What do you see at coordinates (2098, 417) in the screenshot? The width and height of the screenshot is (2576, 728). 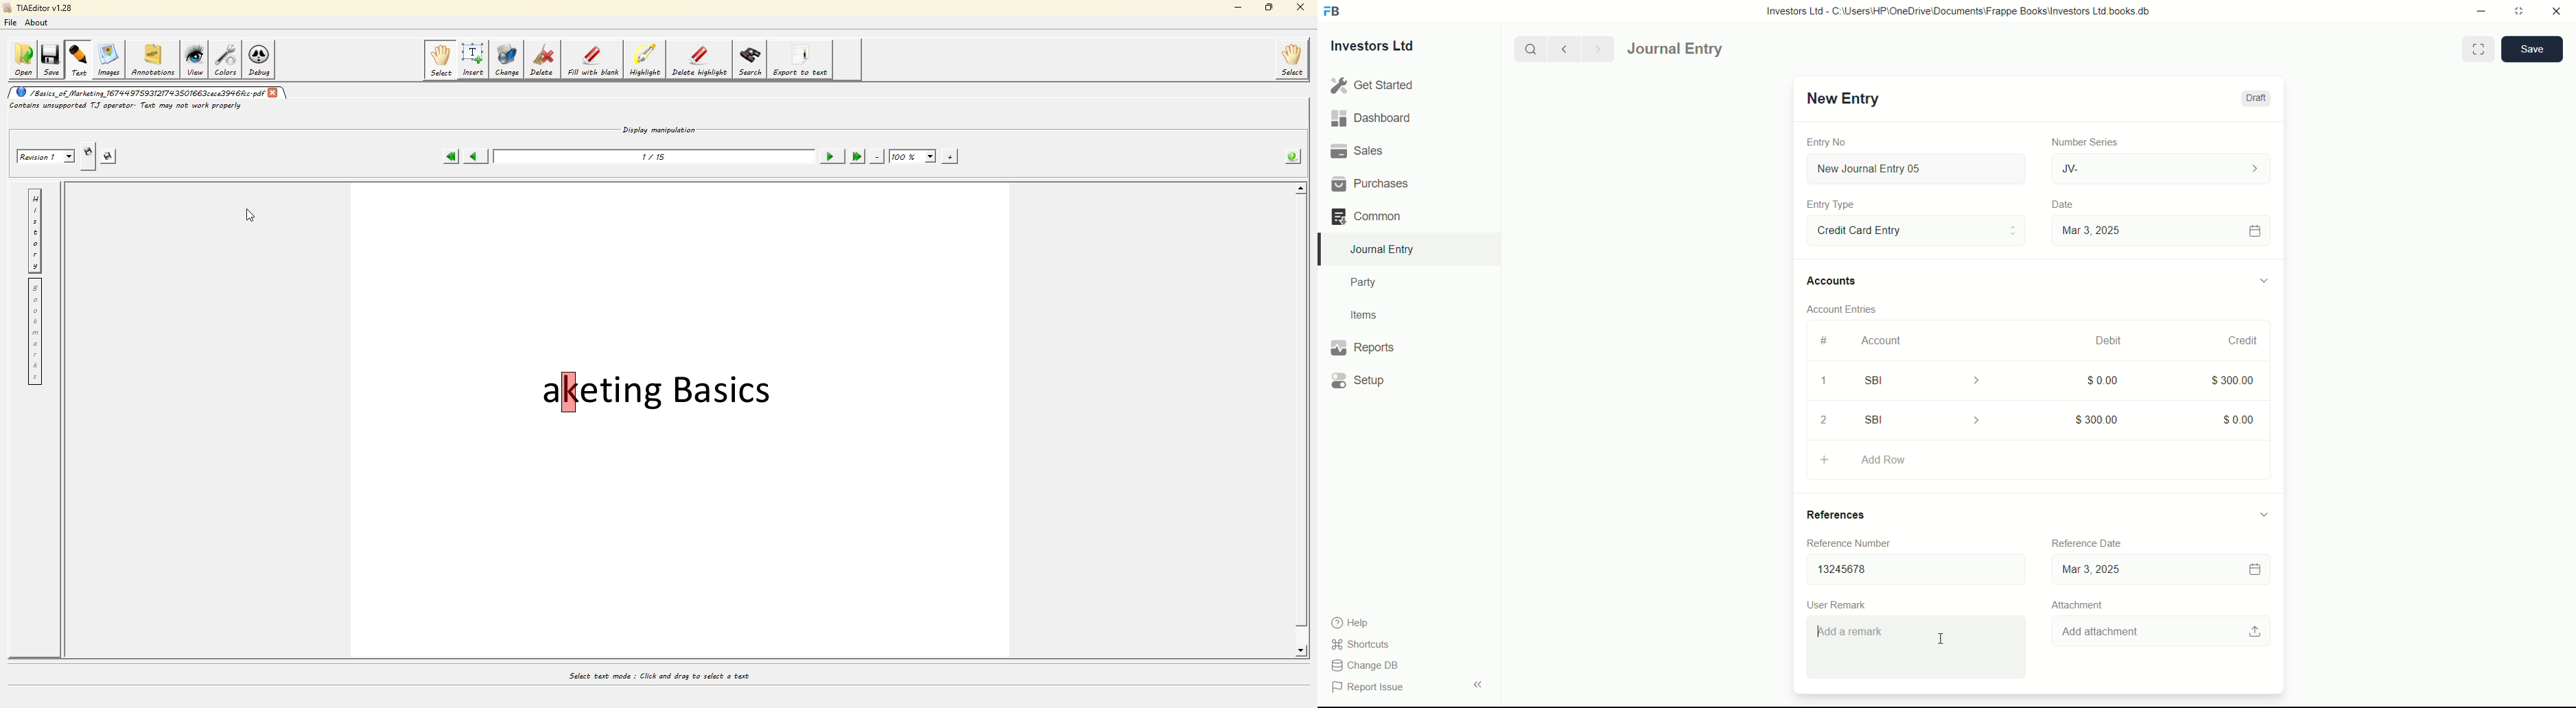 I see `$300.00` at bounding box center [2098, 417].